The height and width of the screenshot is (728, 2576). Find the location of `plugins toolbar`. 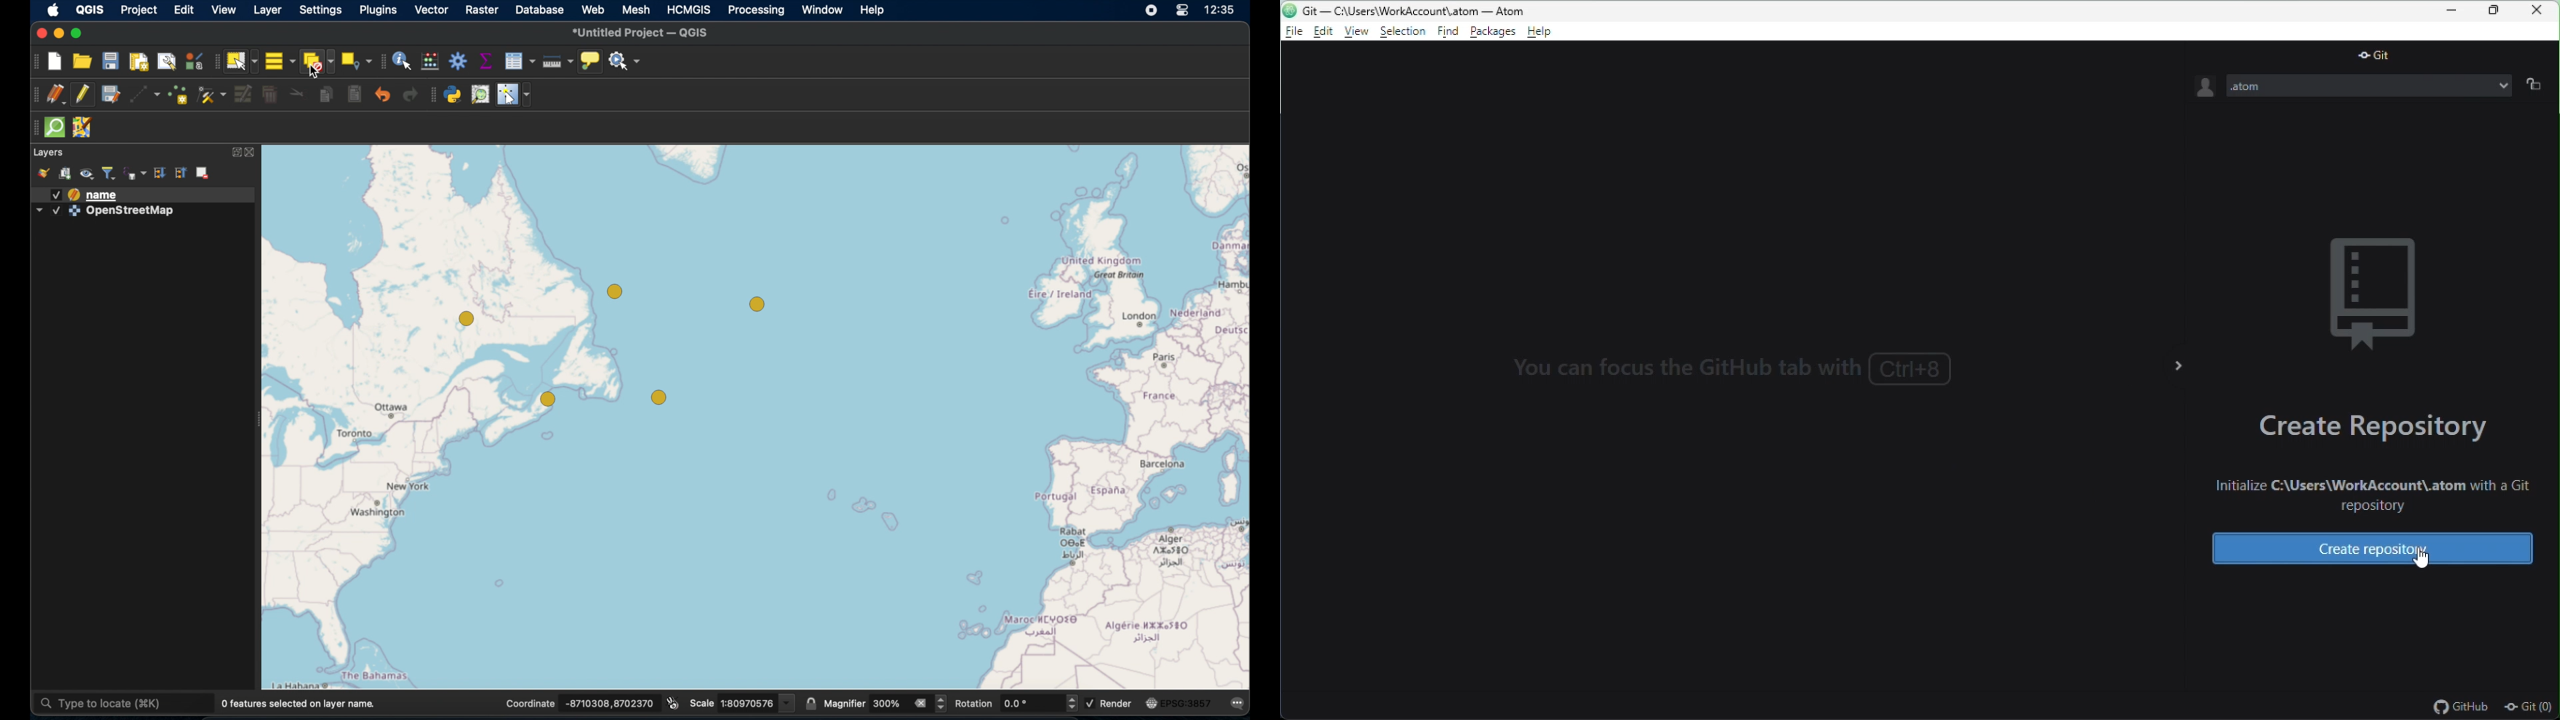

plugins toolbar is located at coordinates (433, 96).